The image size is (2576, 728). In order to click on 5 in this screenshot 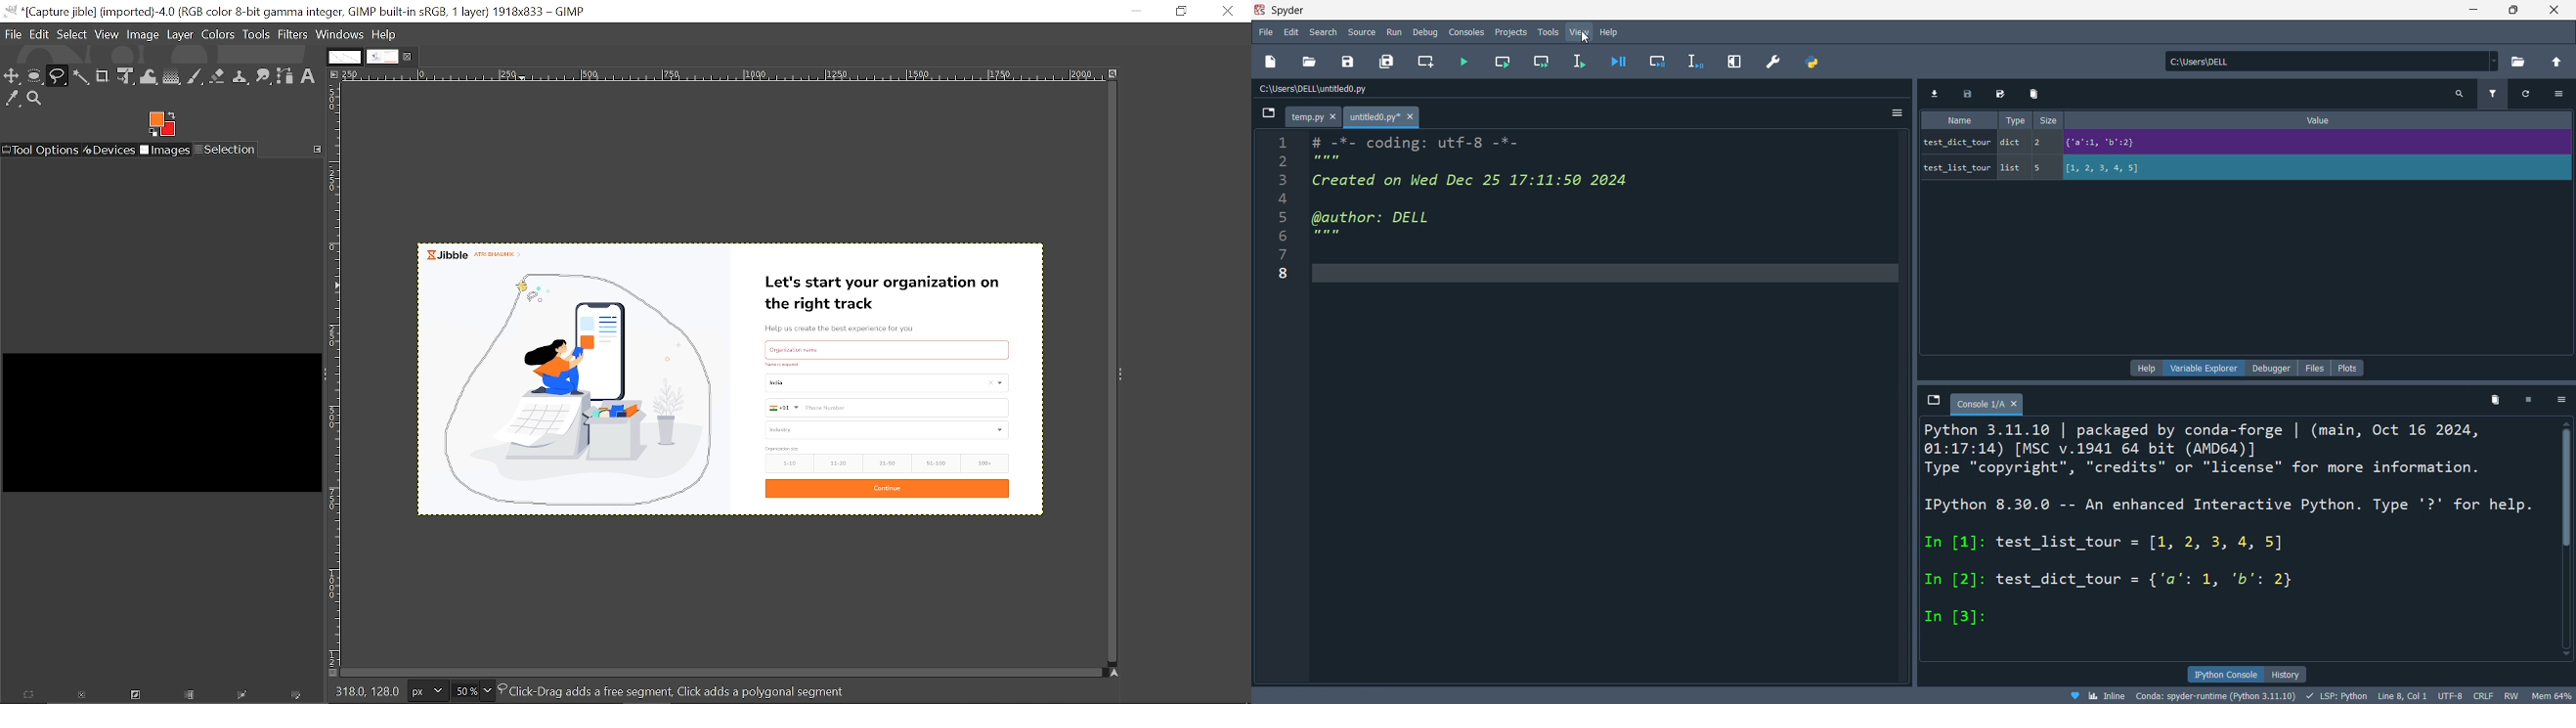, I will do `click(2043, 168)`.